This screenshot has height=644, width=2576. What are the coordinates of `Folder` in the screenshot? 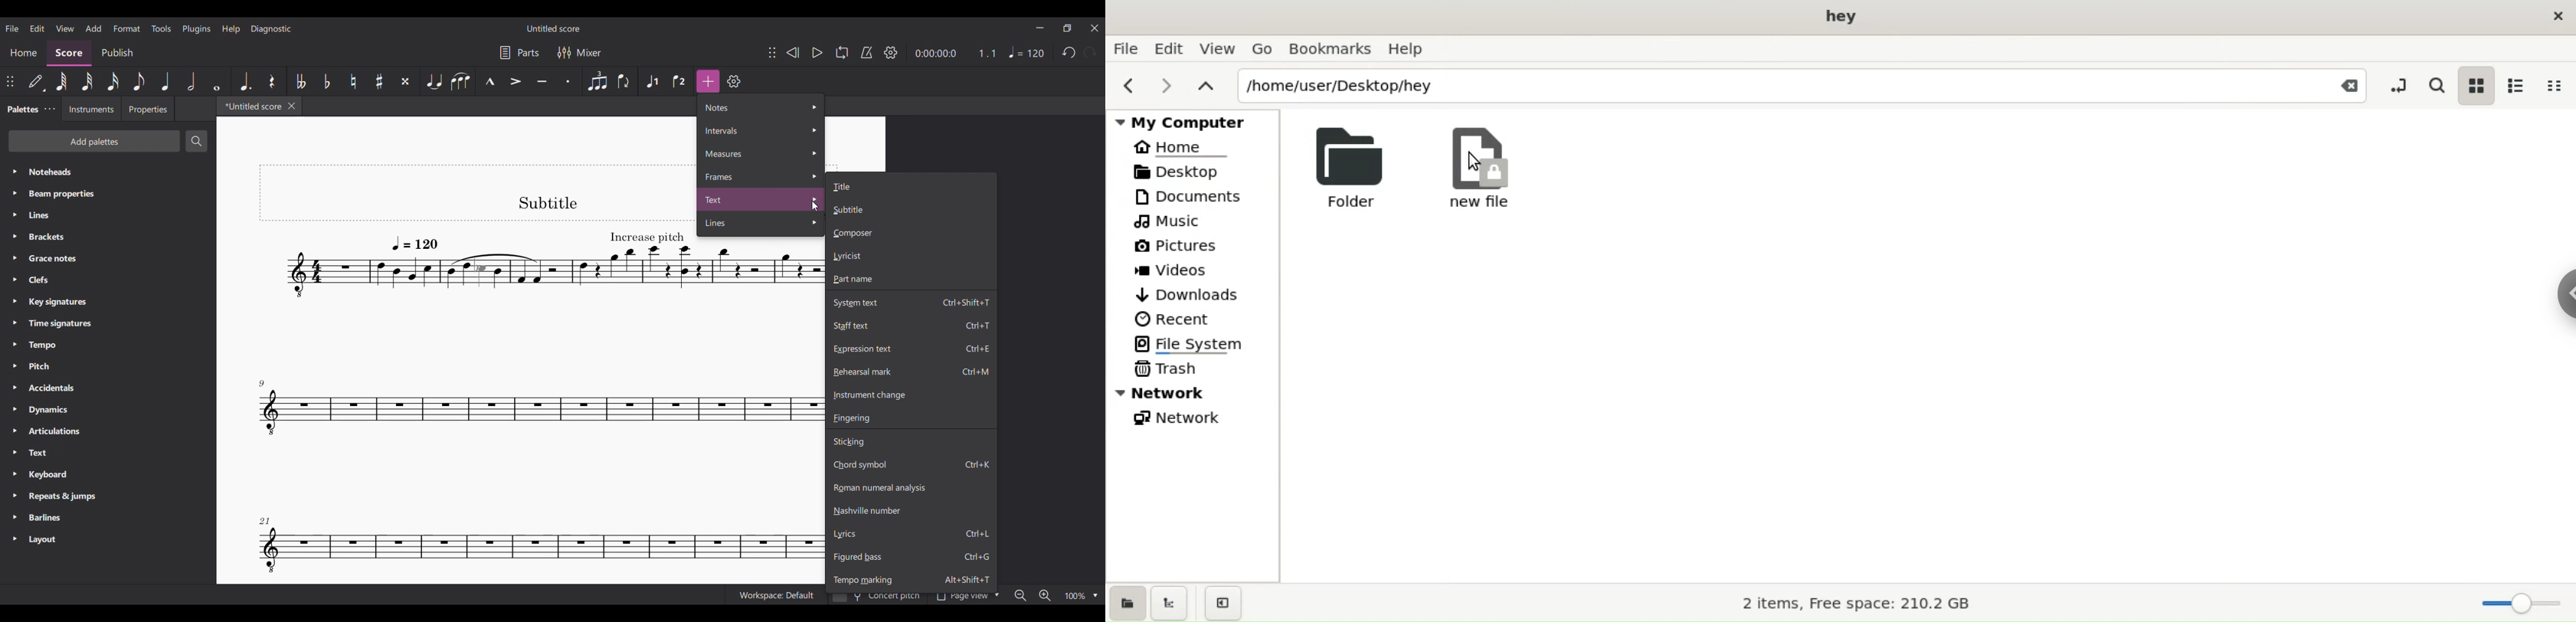 It's located at (1345, 166).